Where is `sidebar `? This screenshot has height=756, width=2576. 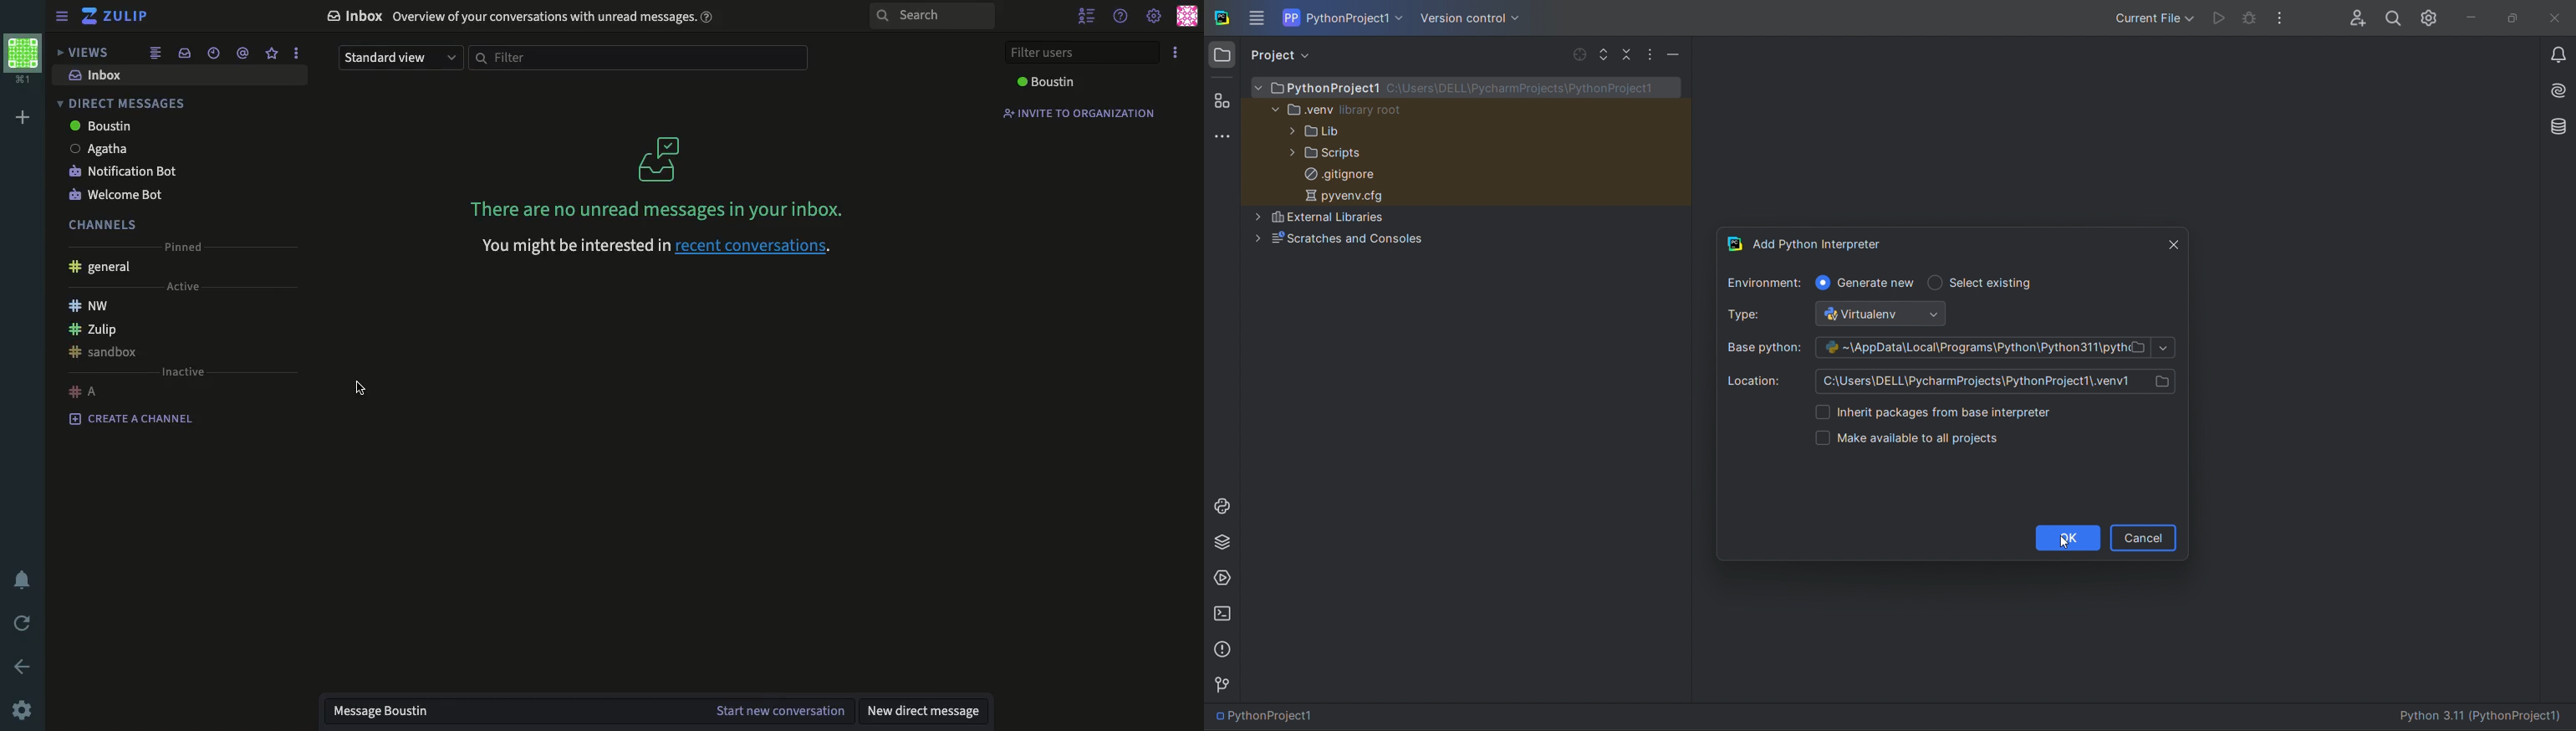
sidebar  is located at coordinates (59, 17).